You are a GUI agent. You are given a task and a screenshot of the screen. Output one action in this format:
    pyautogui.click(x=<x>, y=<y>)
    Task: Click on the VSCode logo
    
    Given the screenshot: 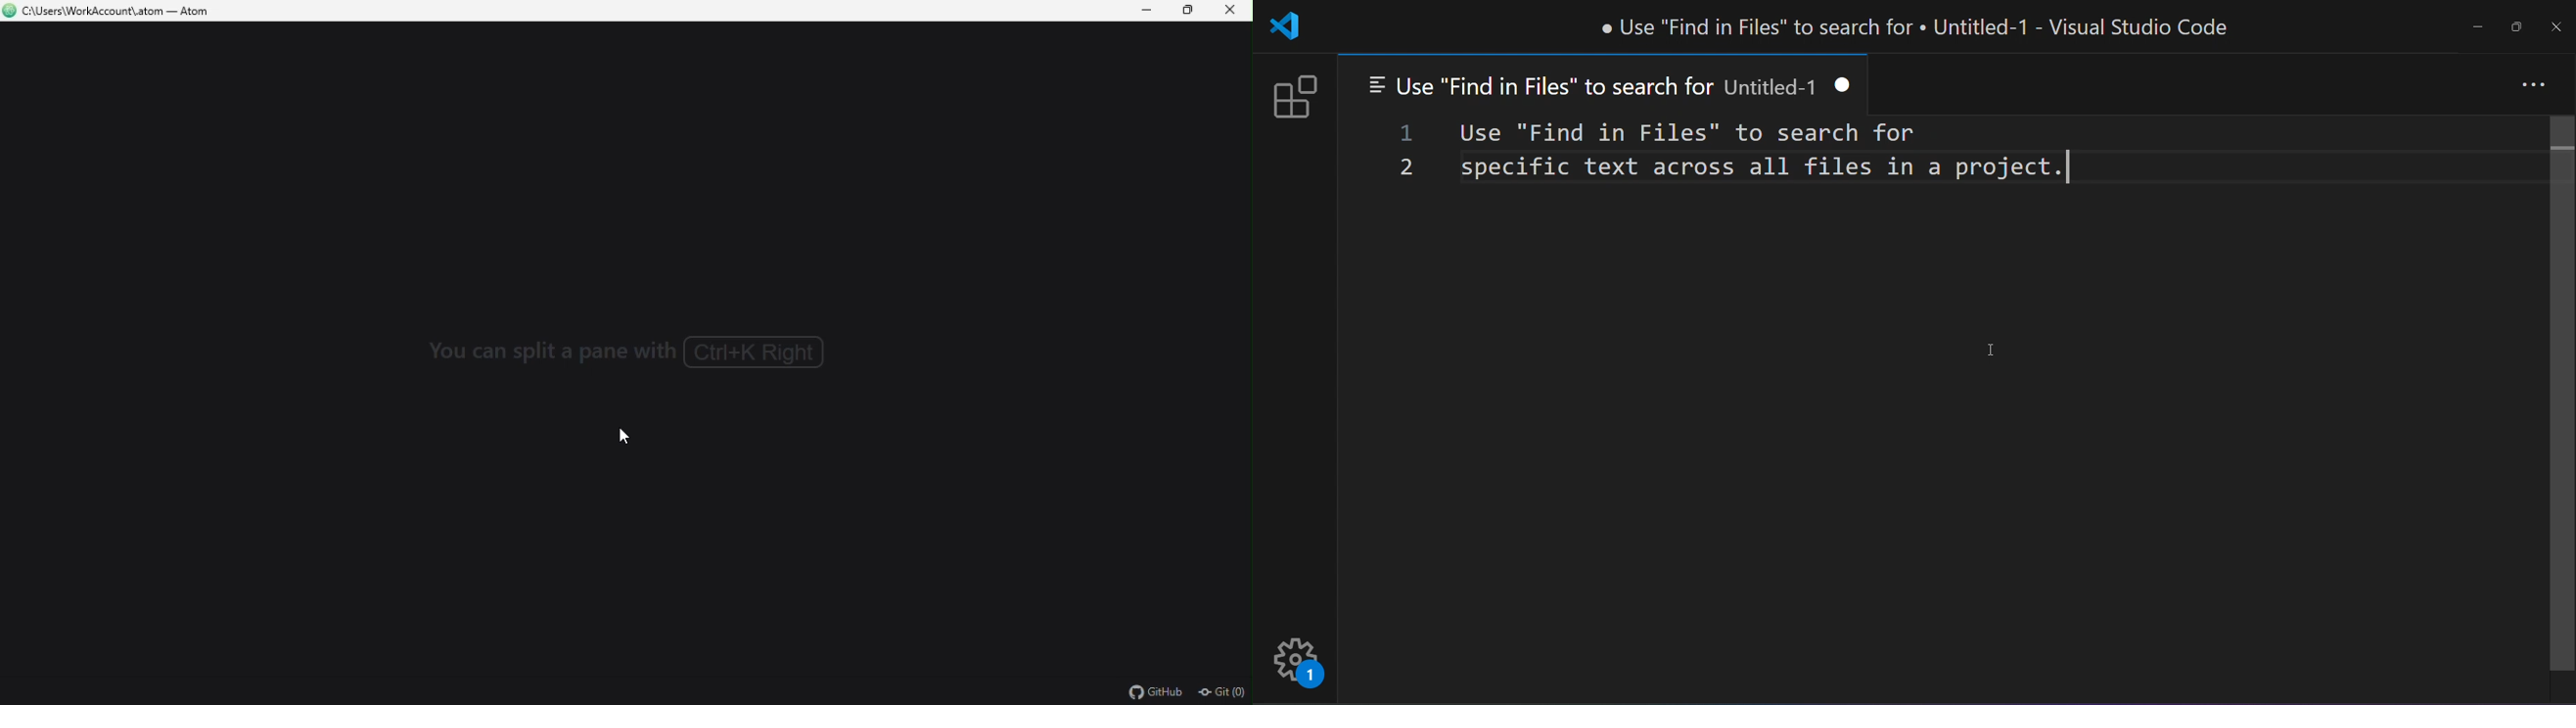 What is the action you would take?
    pyautogui.click(x=1288, y=26)
    